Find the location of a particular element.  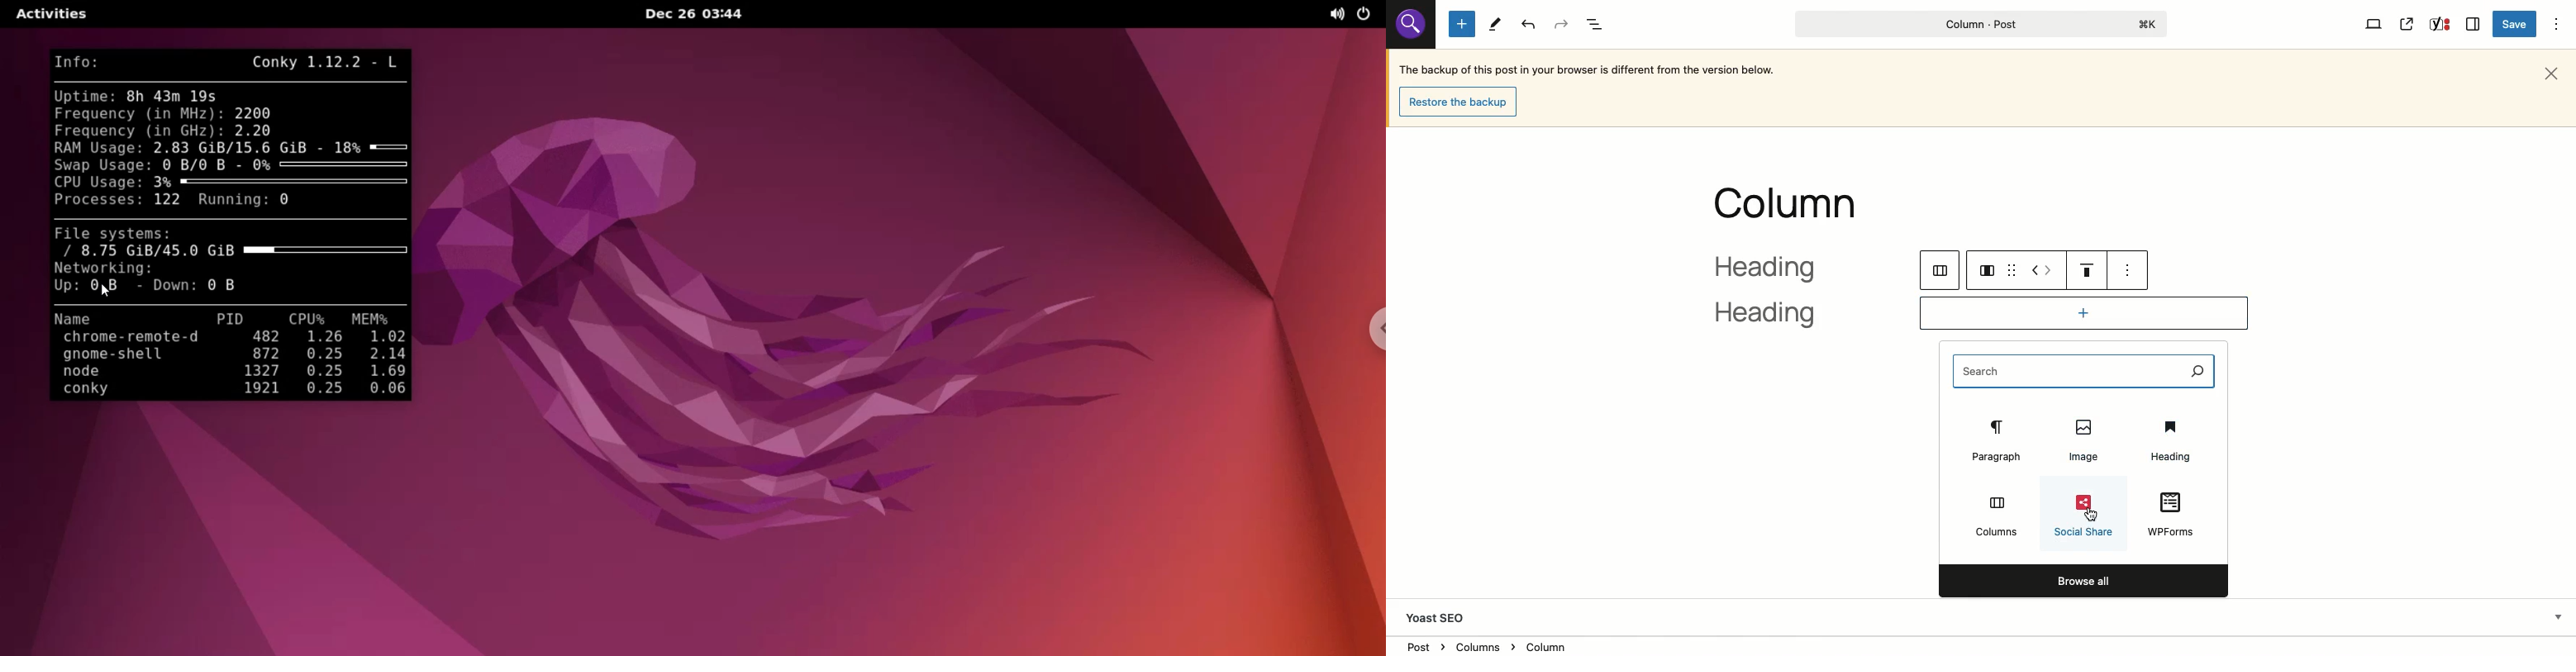

Social share is located at coordinates (2080, 512).